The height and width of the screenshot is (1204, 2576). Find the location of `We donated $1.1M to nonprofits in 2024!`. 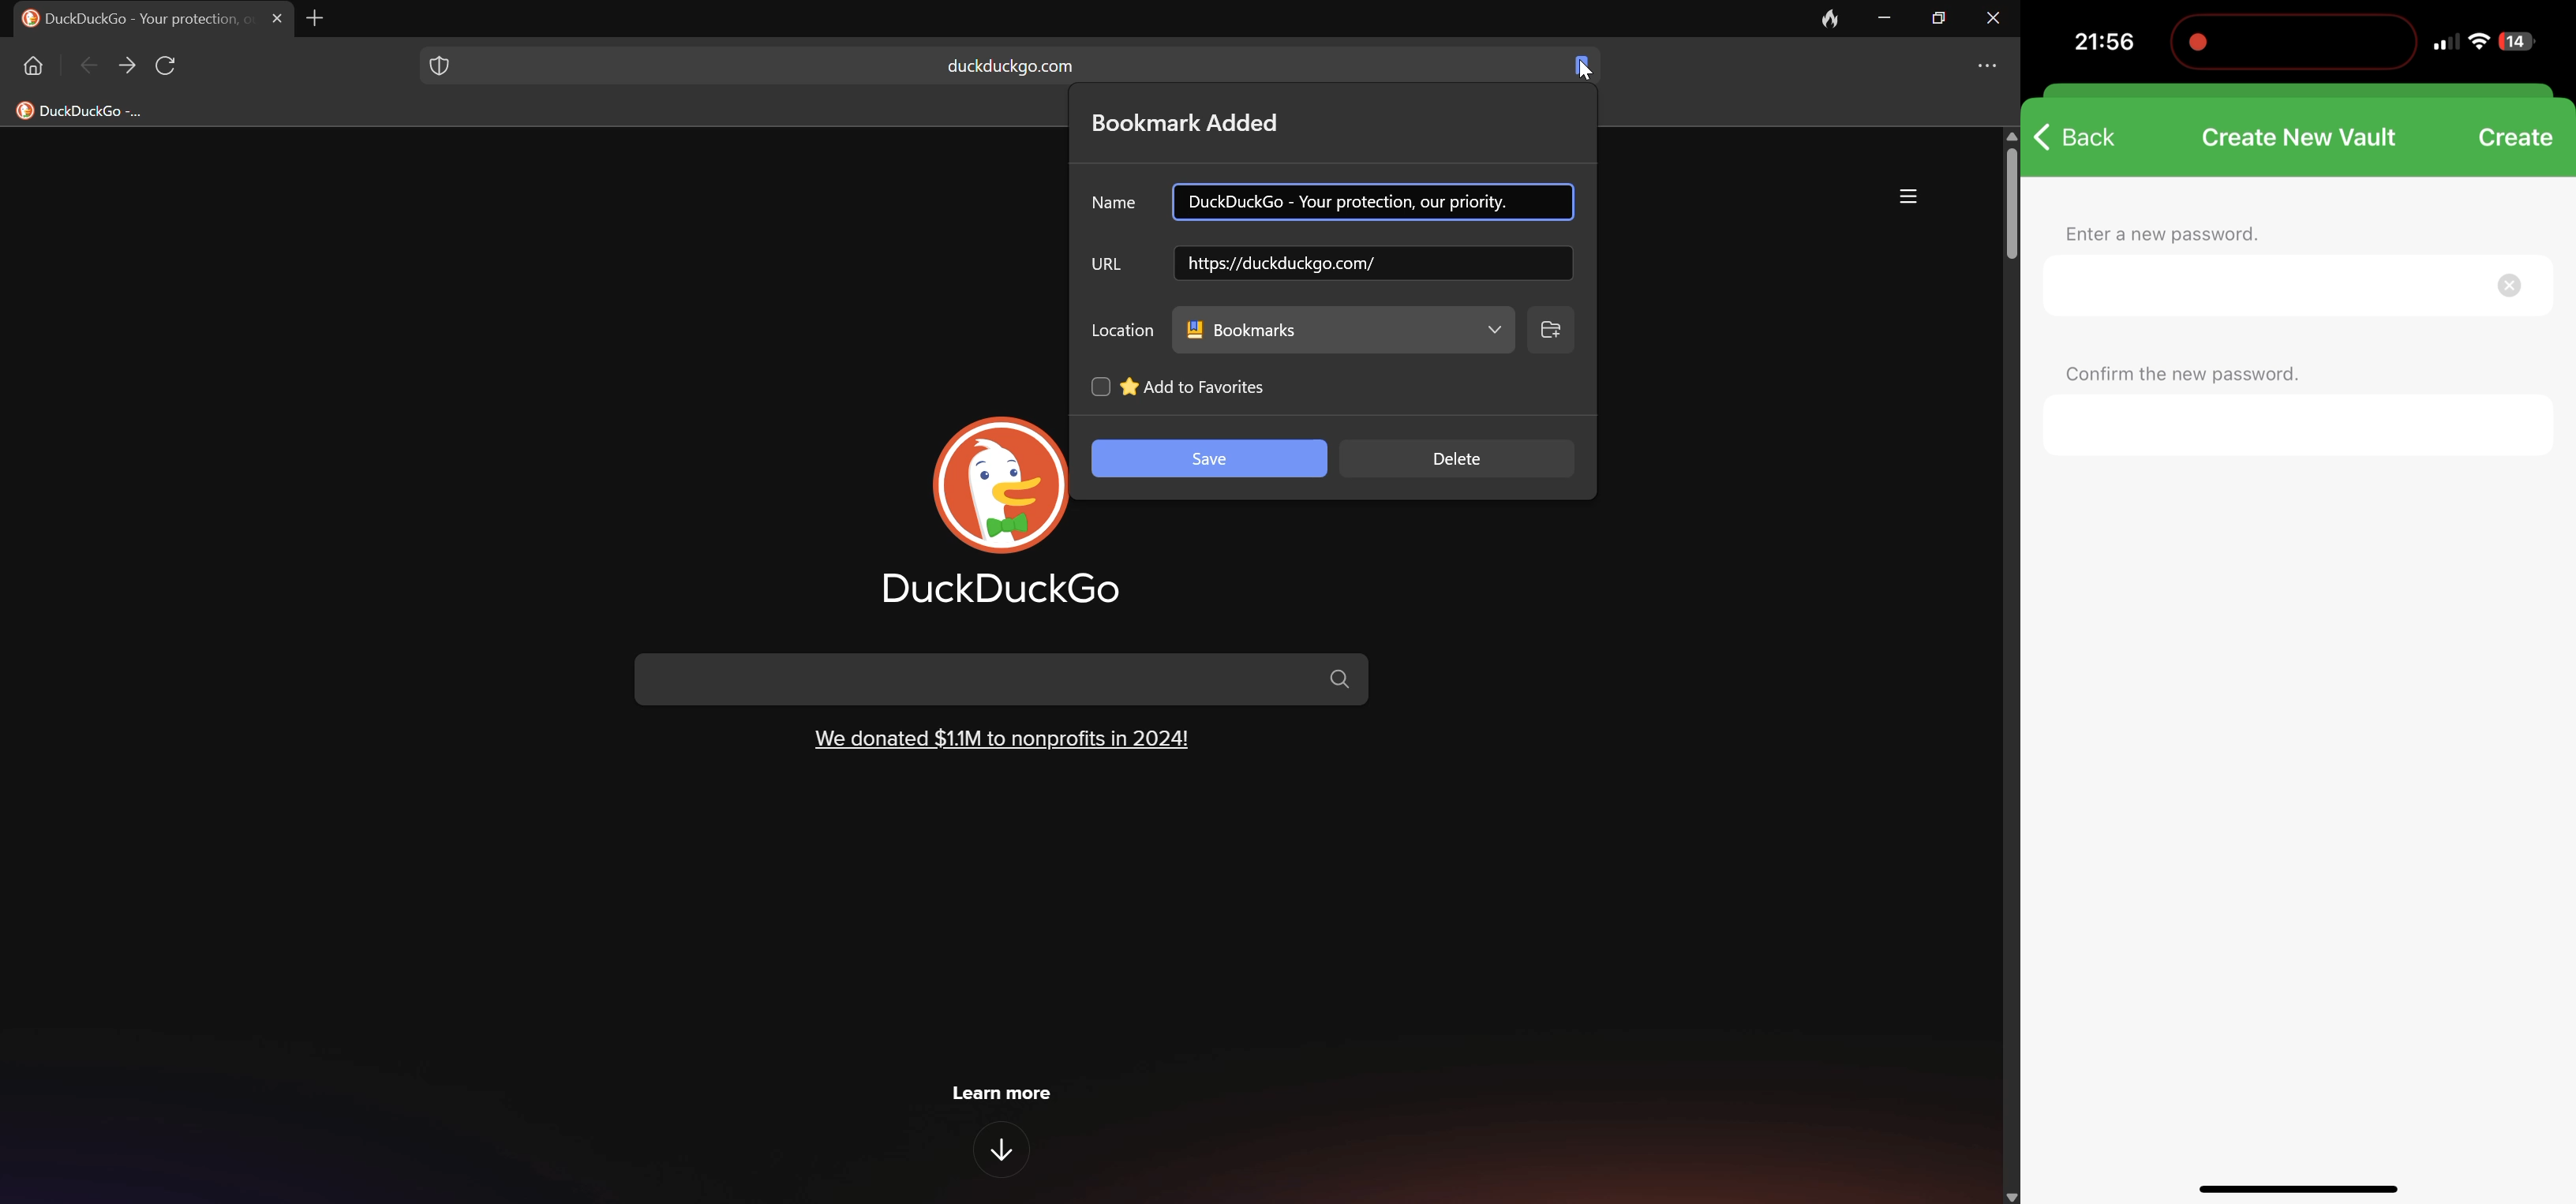

We donated $1.1M to nonprofits in 2024! is located at coordinates (1002, 737).